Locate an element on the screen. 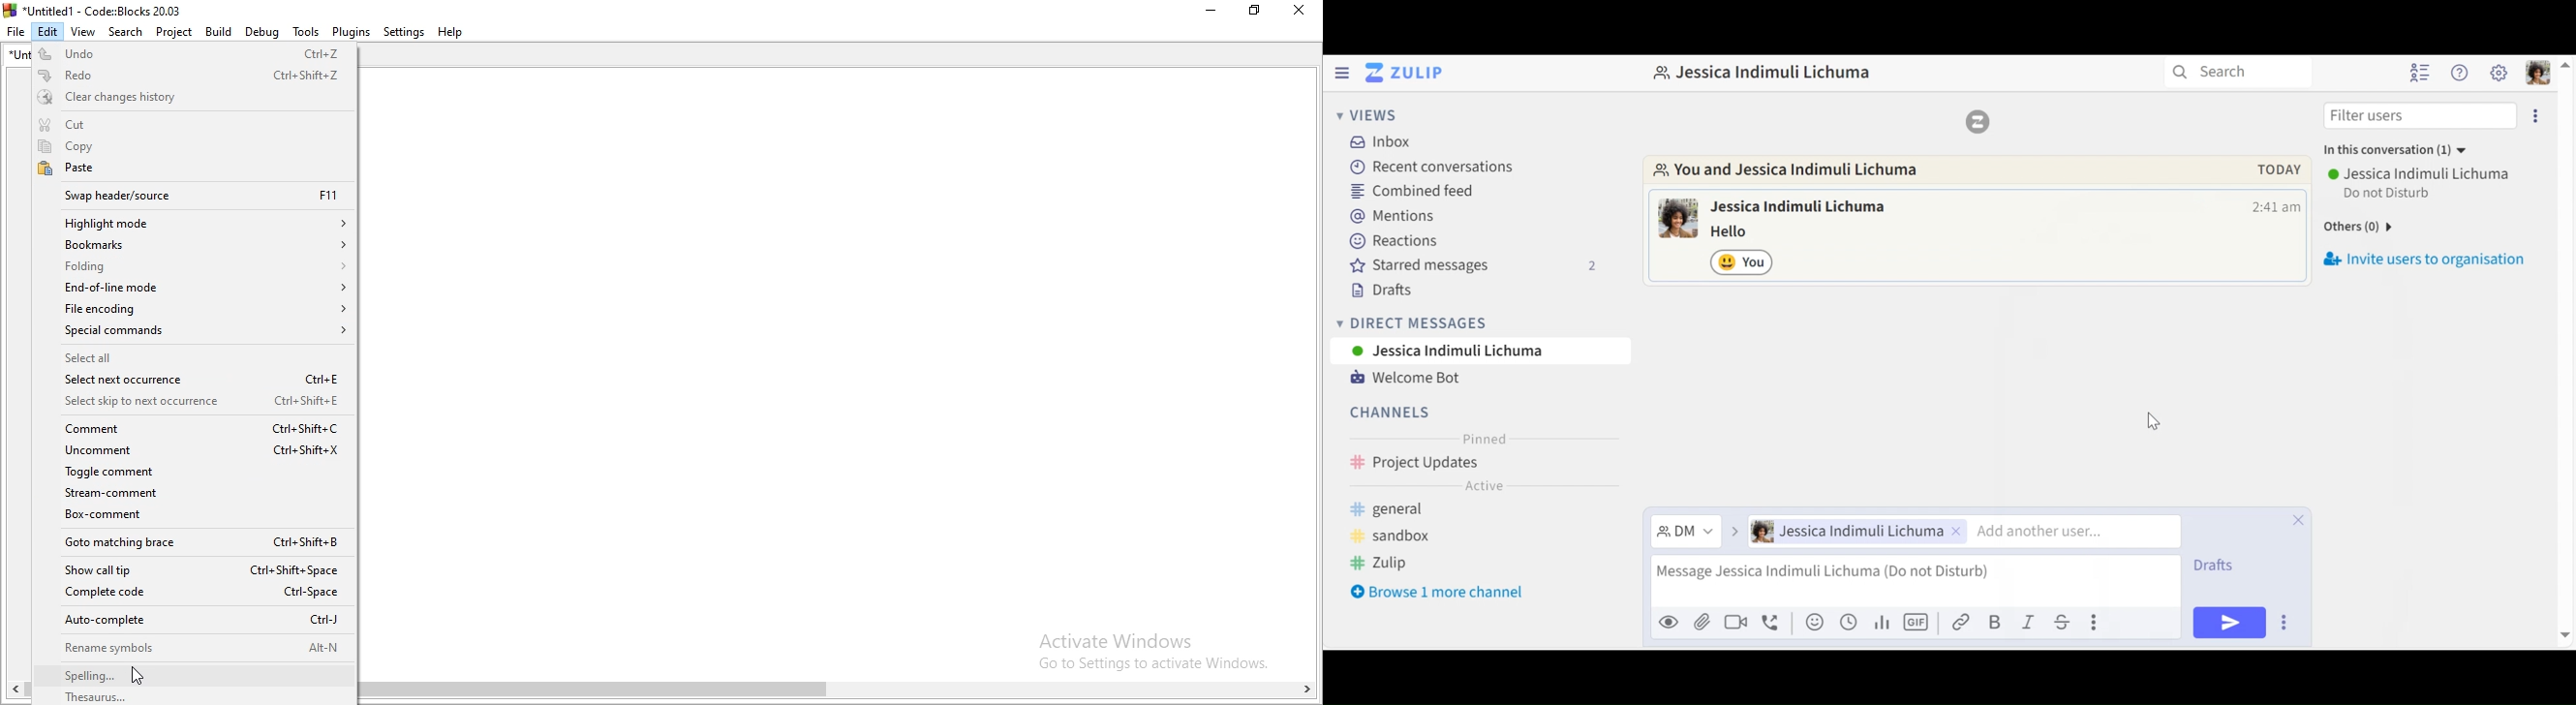  Recent Conversations is located at coordinates (1433, 166).